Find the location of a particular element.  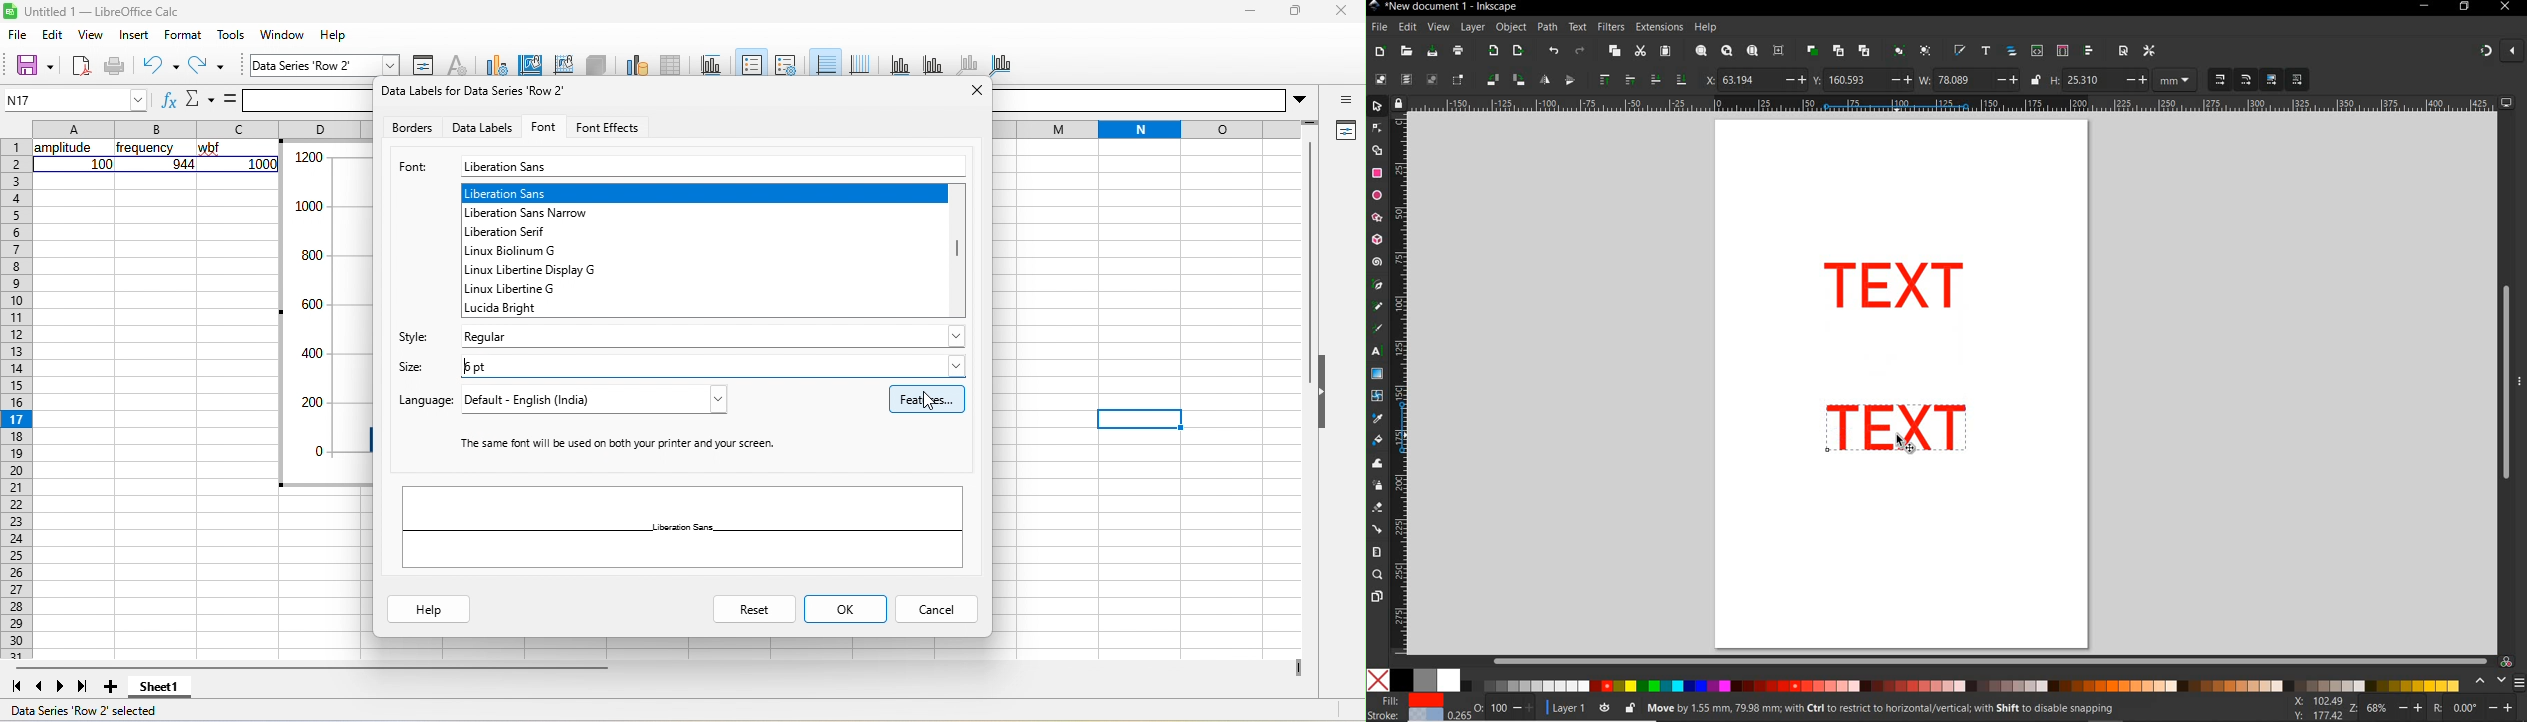

cancel is located at coordinates (939, 610).